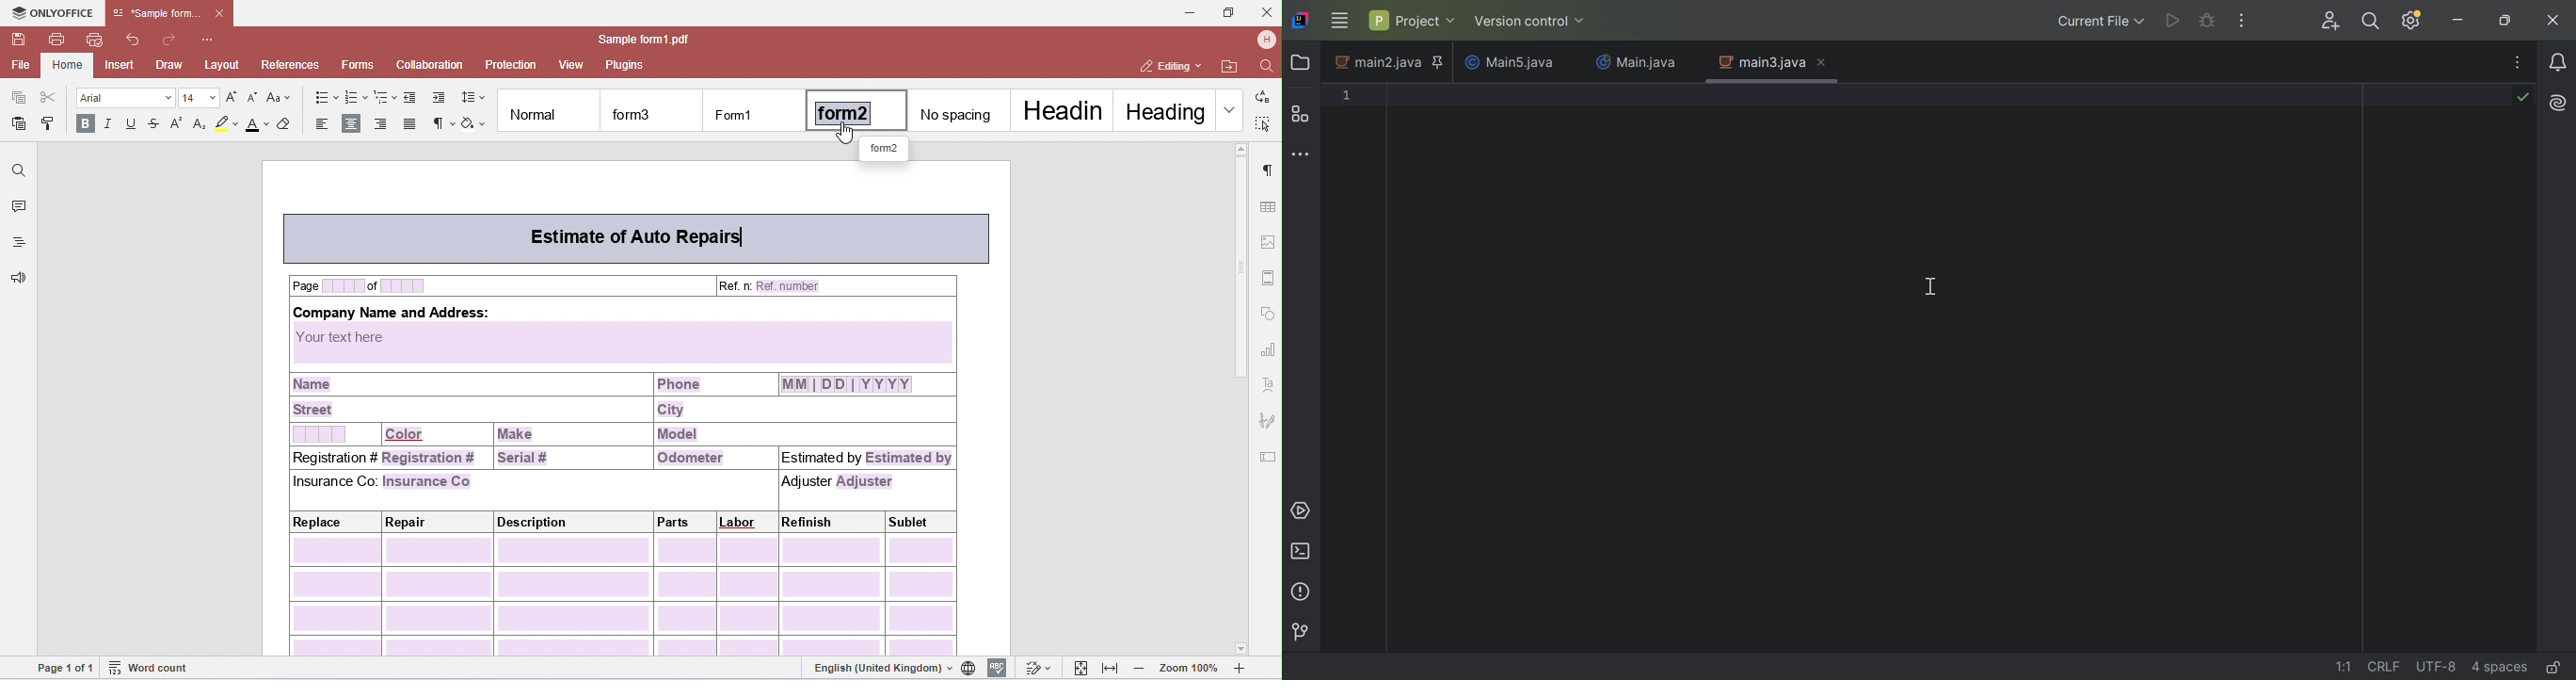 This screenshot has width=2576, height=700. Describe the element at coordinates (1347, 95) in the screenshot. I see `1` at that location.